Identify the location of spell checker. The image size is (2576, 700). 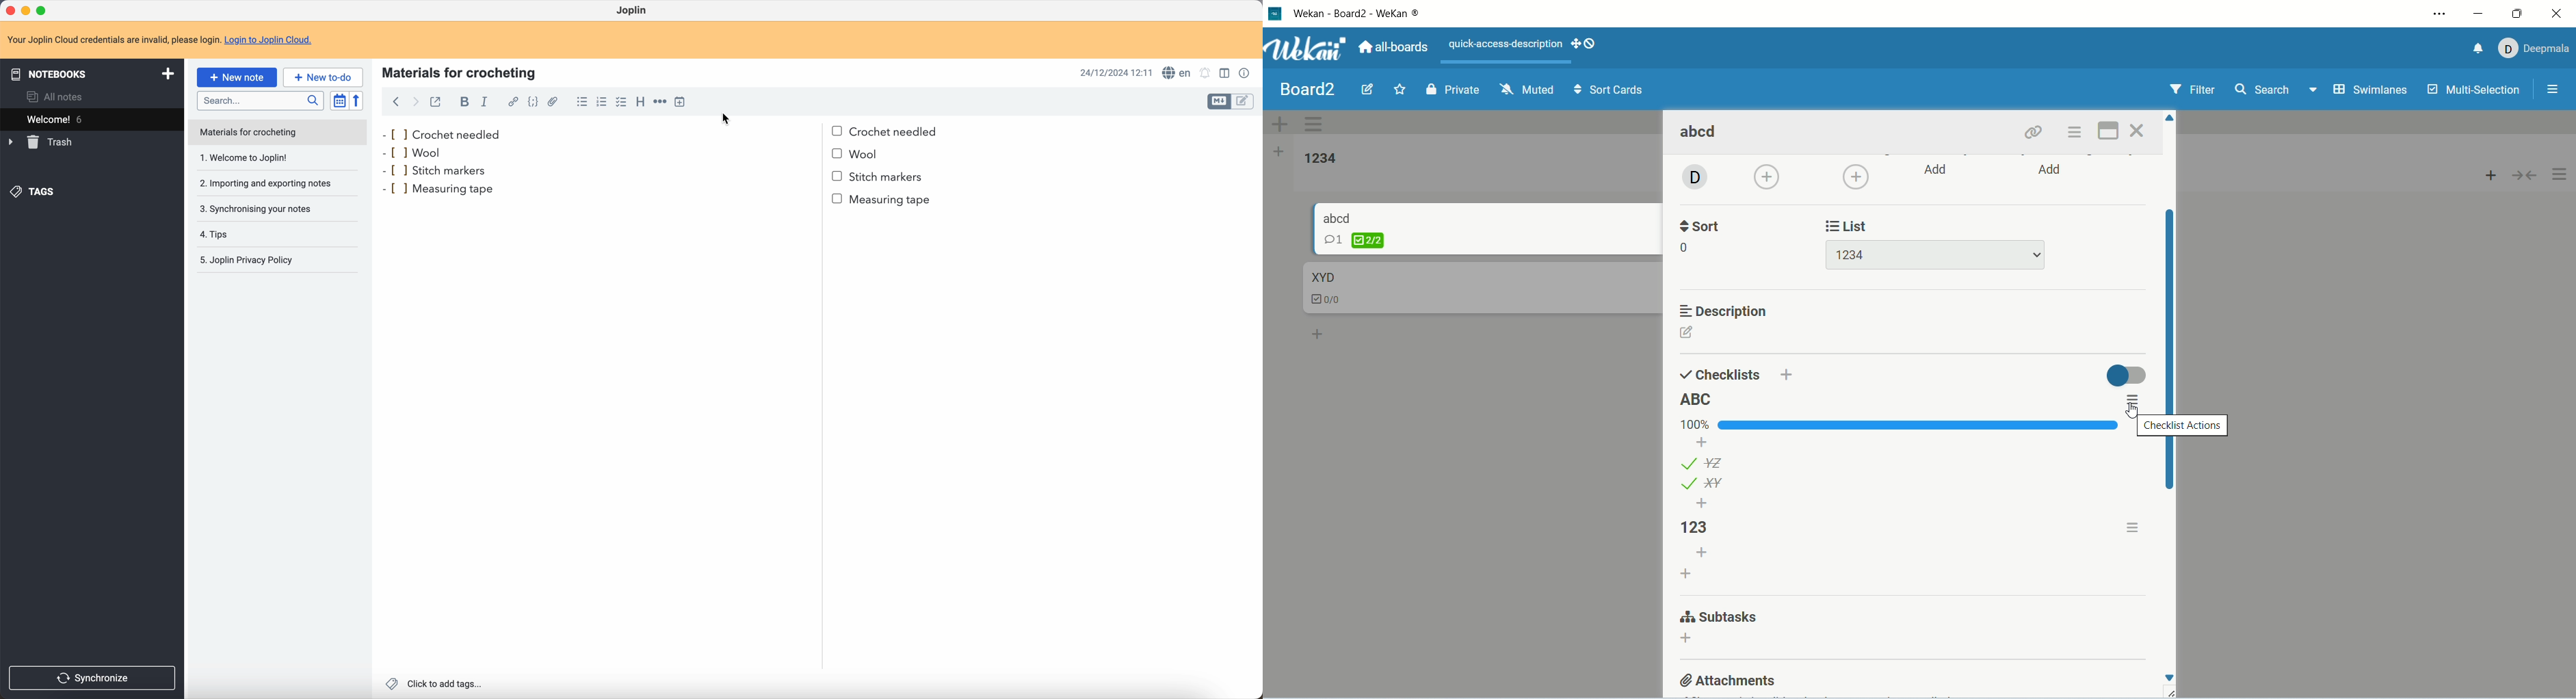
(1175, 73).